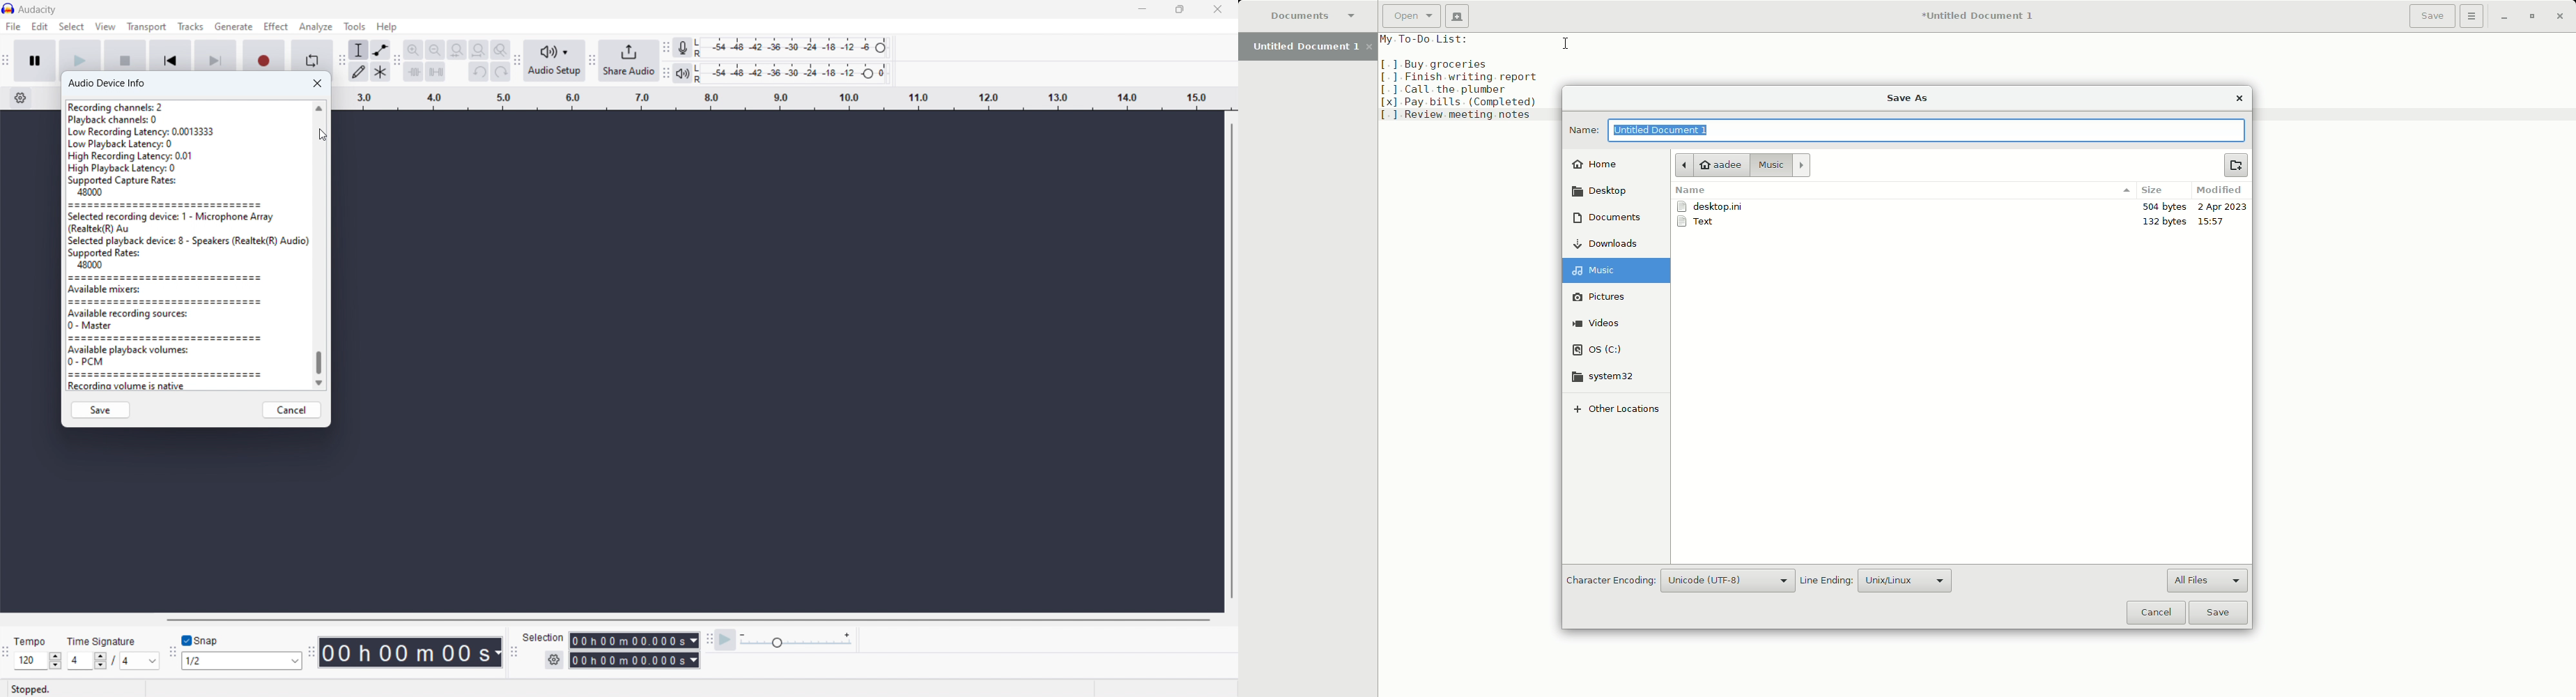 The width and height of the screenshot is (2576, 700). I want to click on timestamp, so click(410, 652).